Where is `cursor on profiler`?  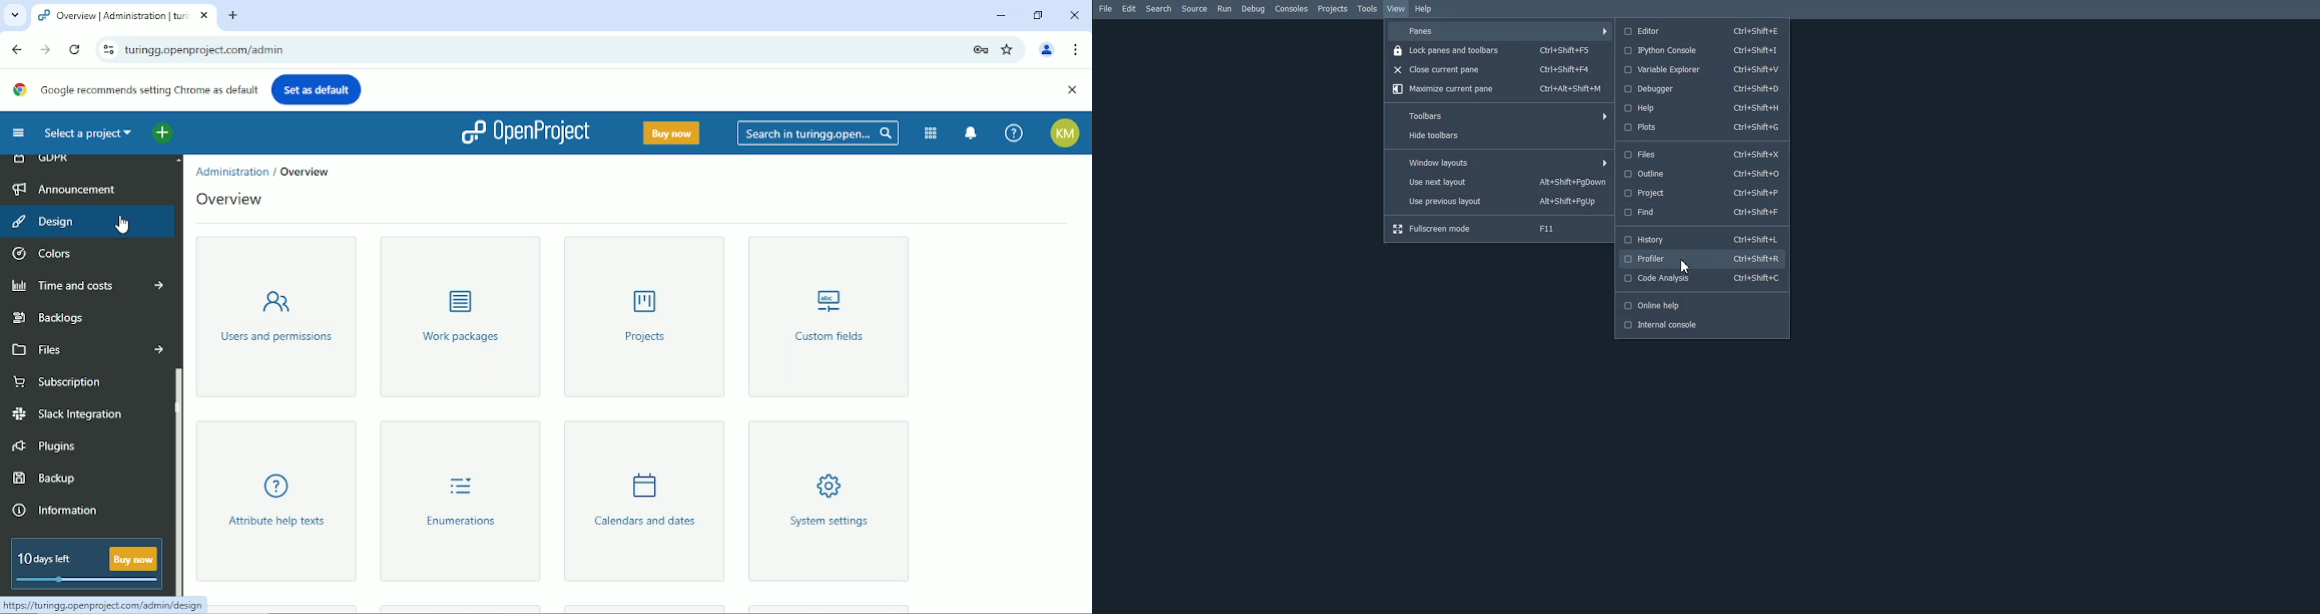 cursor on profiler is located at coordinates (1683, 266).